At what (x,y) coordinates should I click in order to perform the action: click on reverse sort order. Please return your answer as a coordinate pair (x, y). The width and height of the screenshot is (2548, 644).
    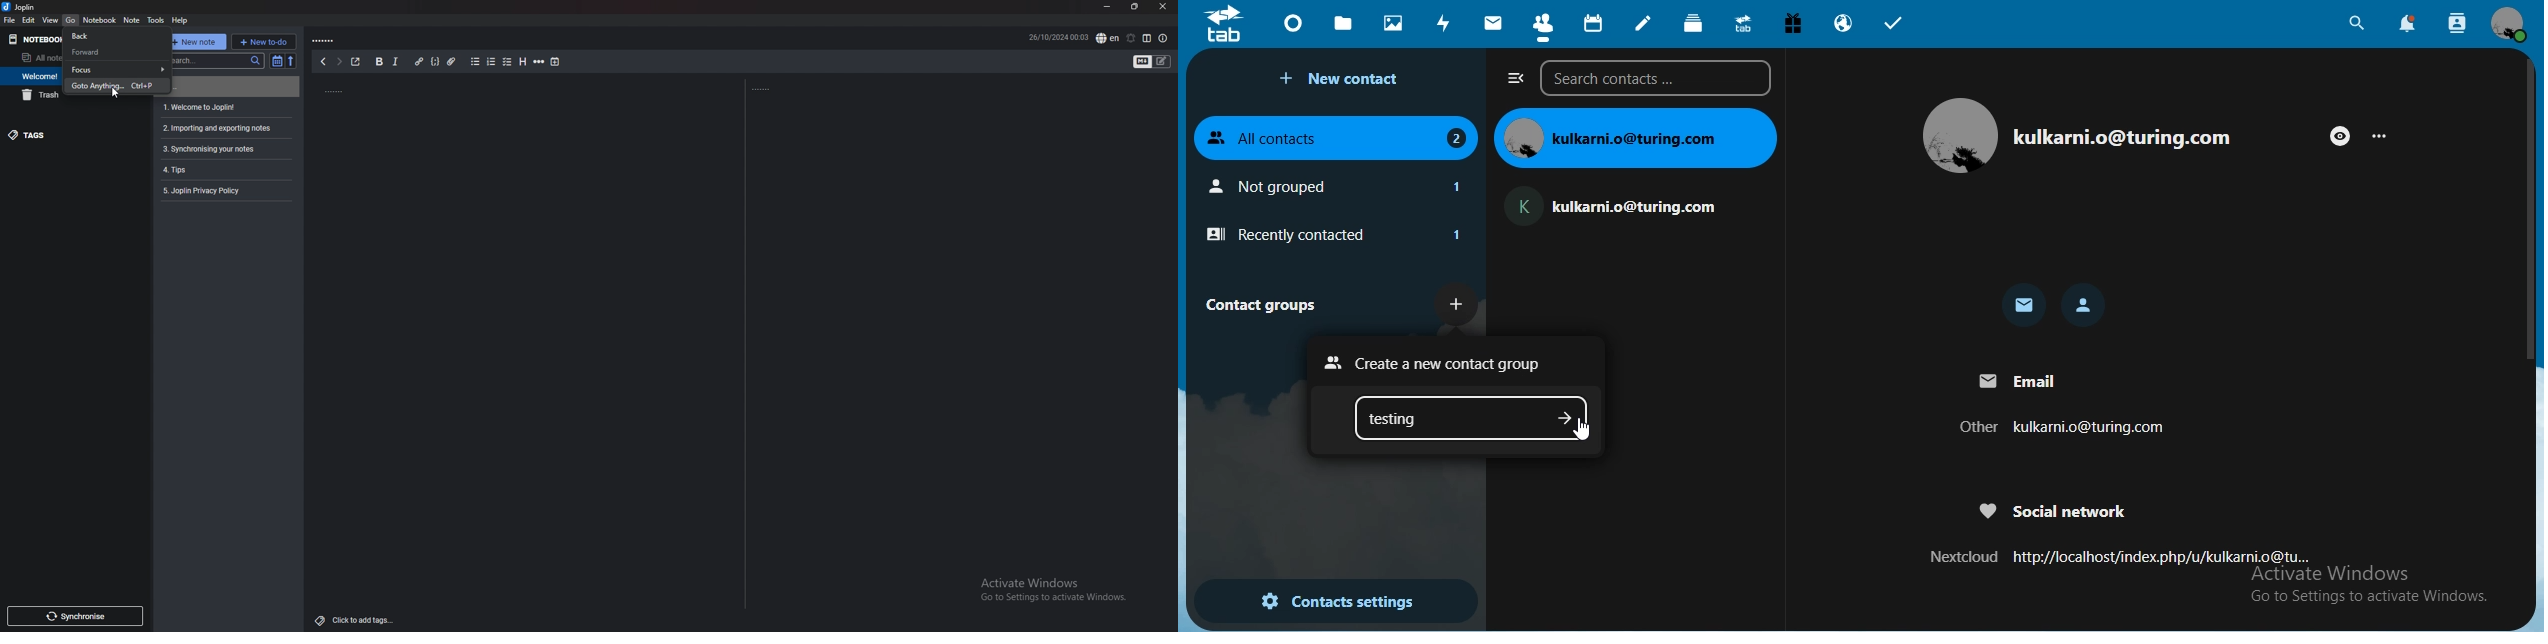
    Looking at the image, I should click on (293, 61).